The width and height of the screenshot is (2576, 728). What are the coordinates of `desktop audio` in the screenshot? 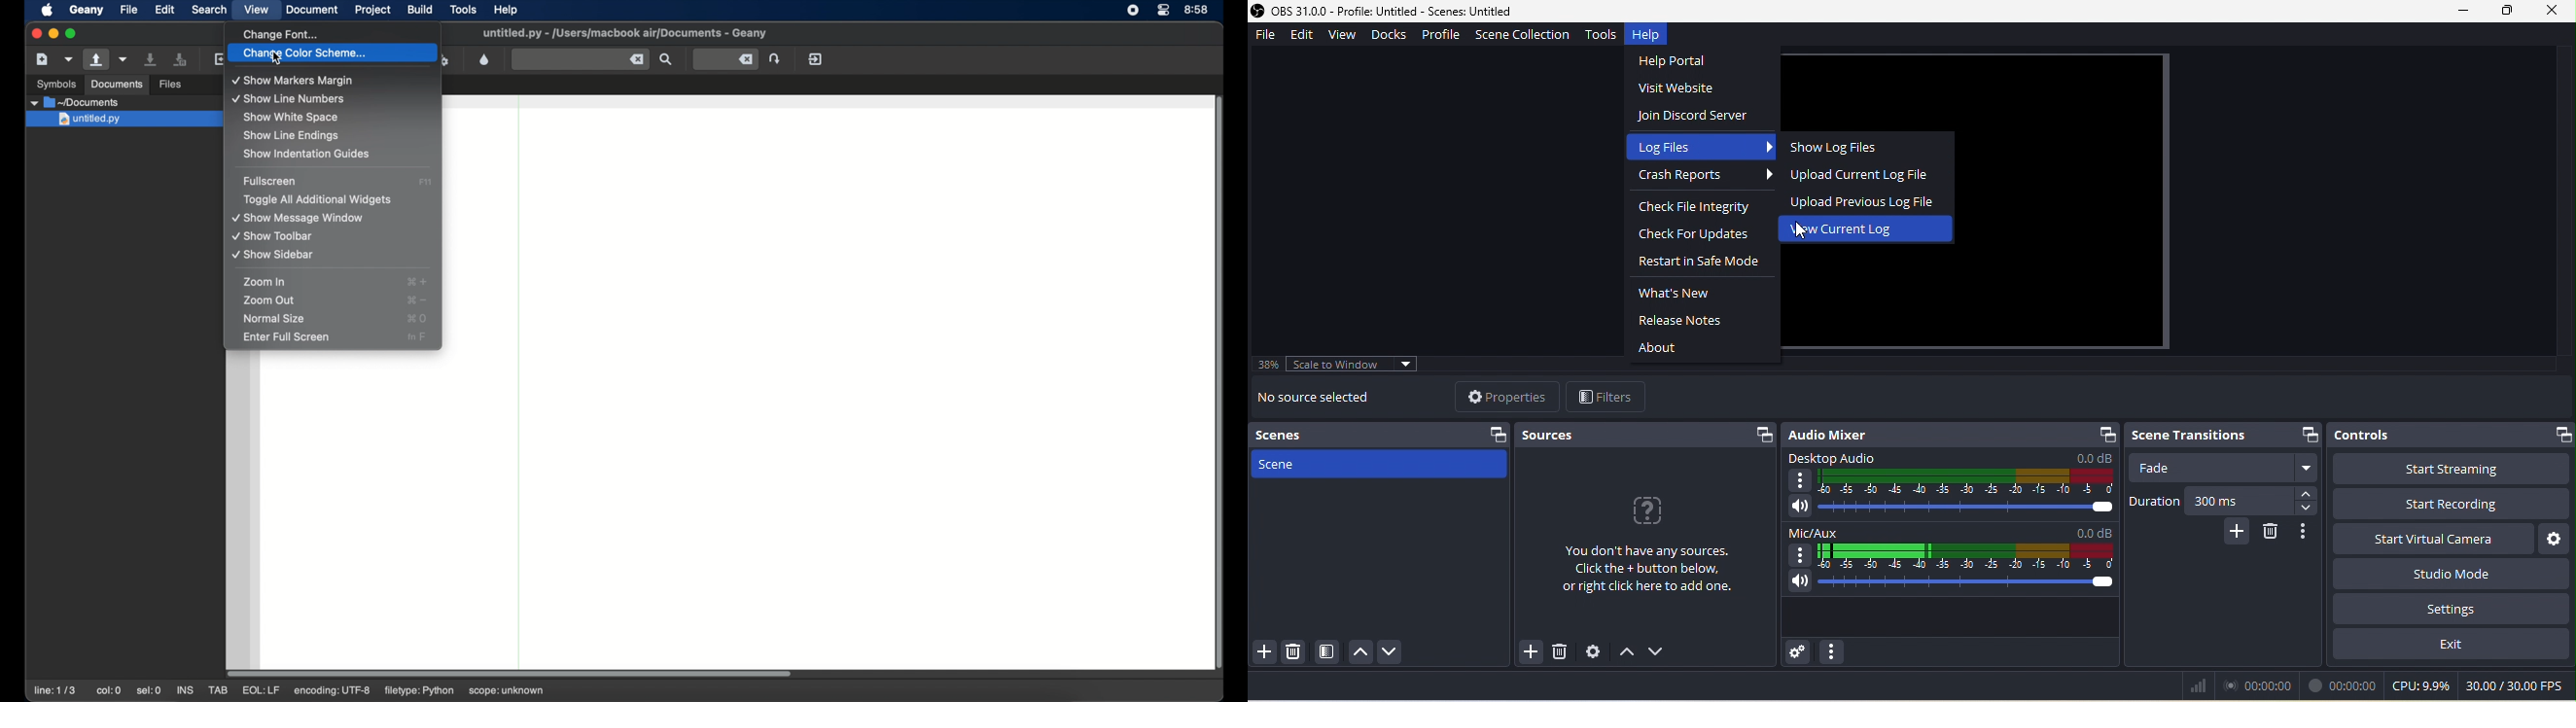 It's located at (1947, 474).